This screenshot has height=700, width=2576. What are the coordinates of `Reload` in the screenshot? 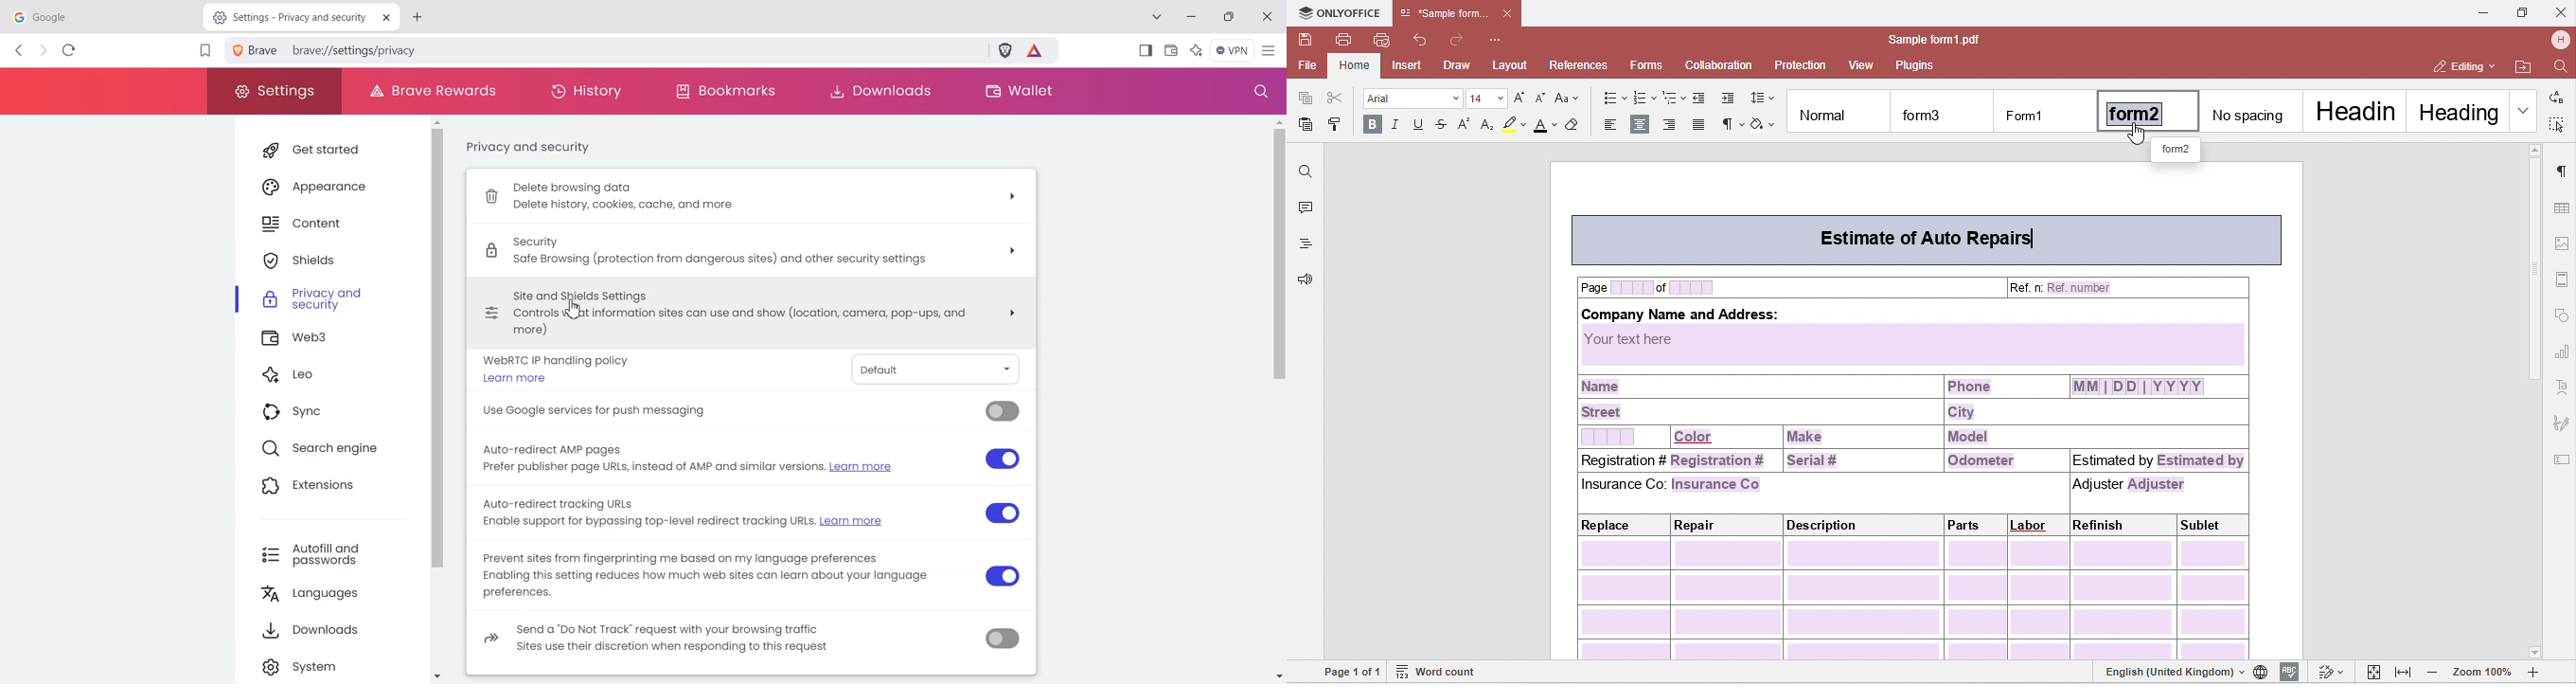 It's located at (69, 50).